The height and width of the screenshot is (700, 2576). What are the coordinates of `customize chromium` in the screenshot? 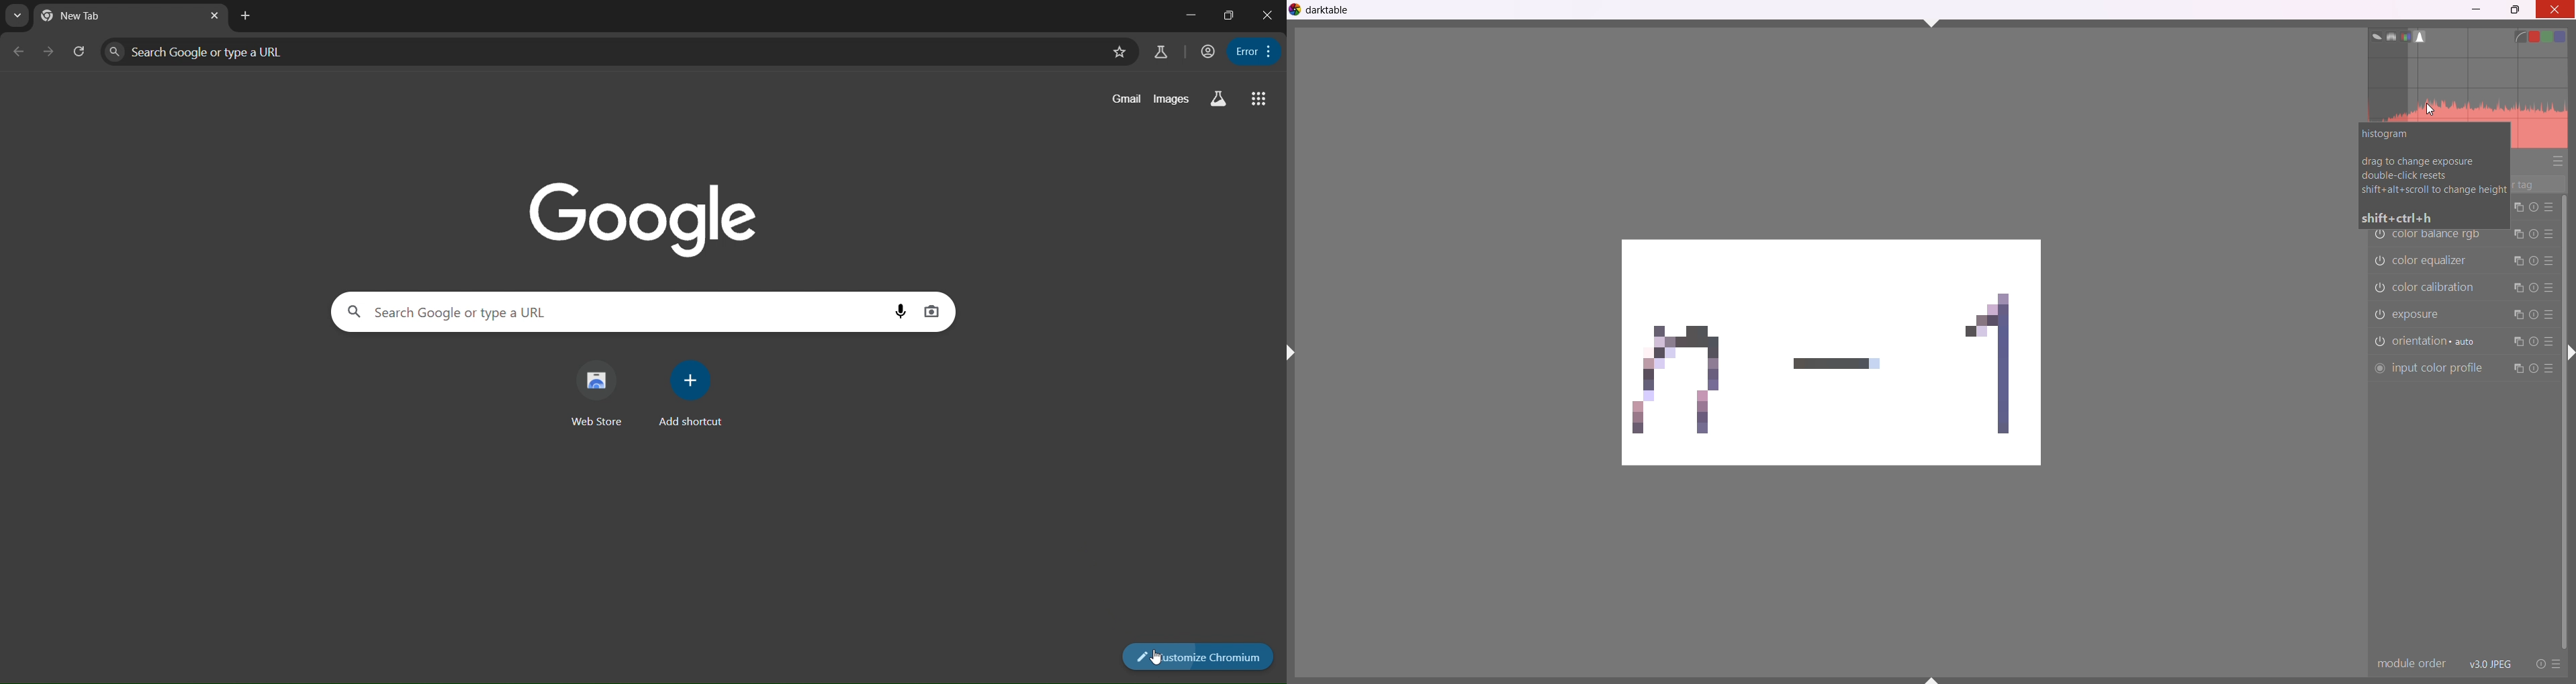 It's located at (1198, 657).